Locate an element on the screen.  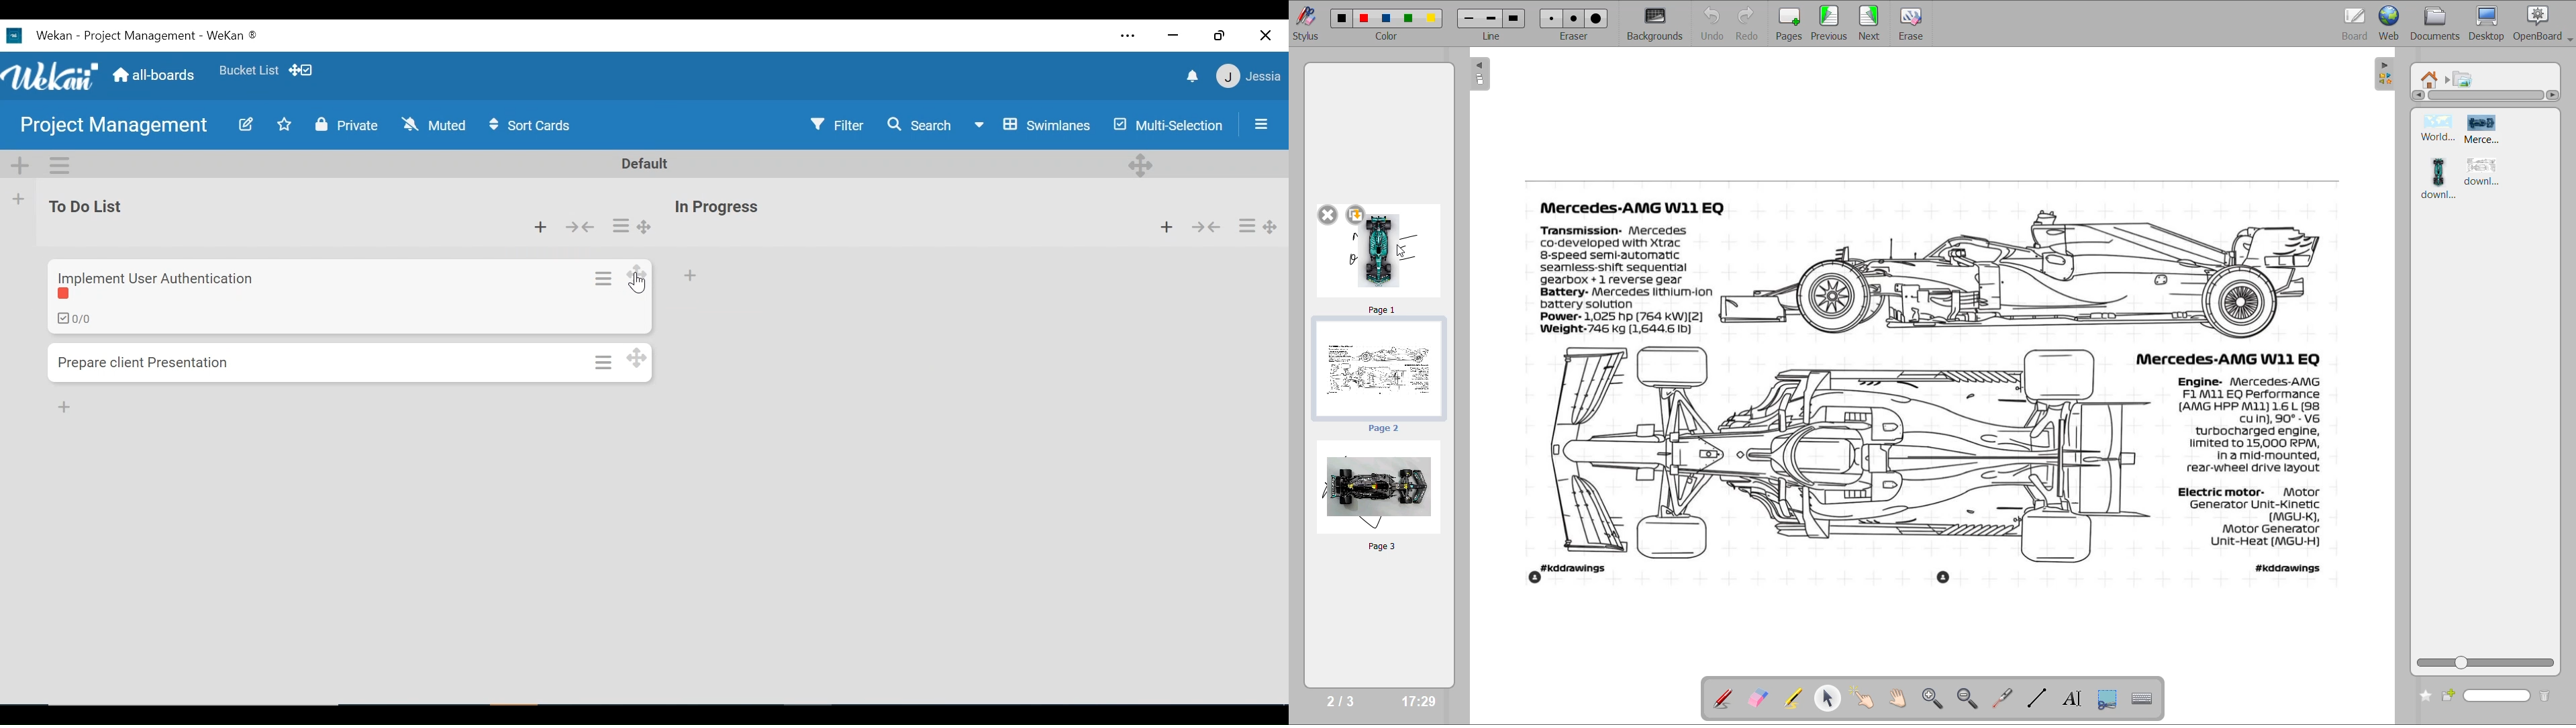
#kddrawings is located at coordinates (1565, 576).